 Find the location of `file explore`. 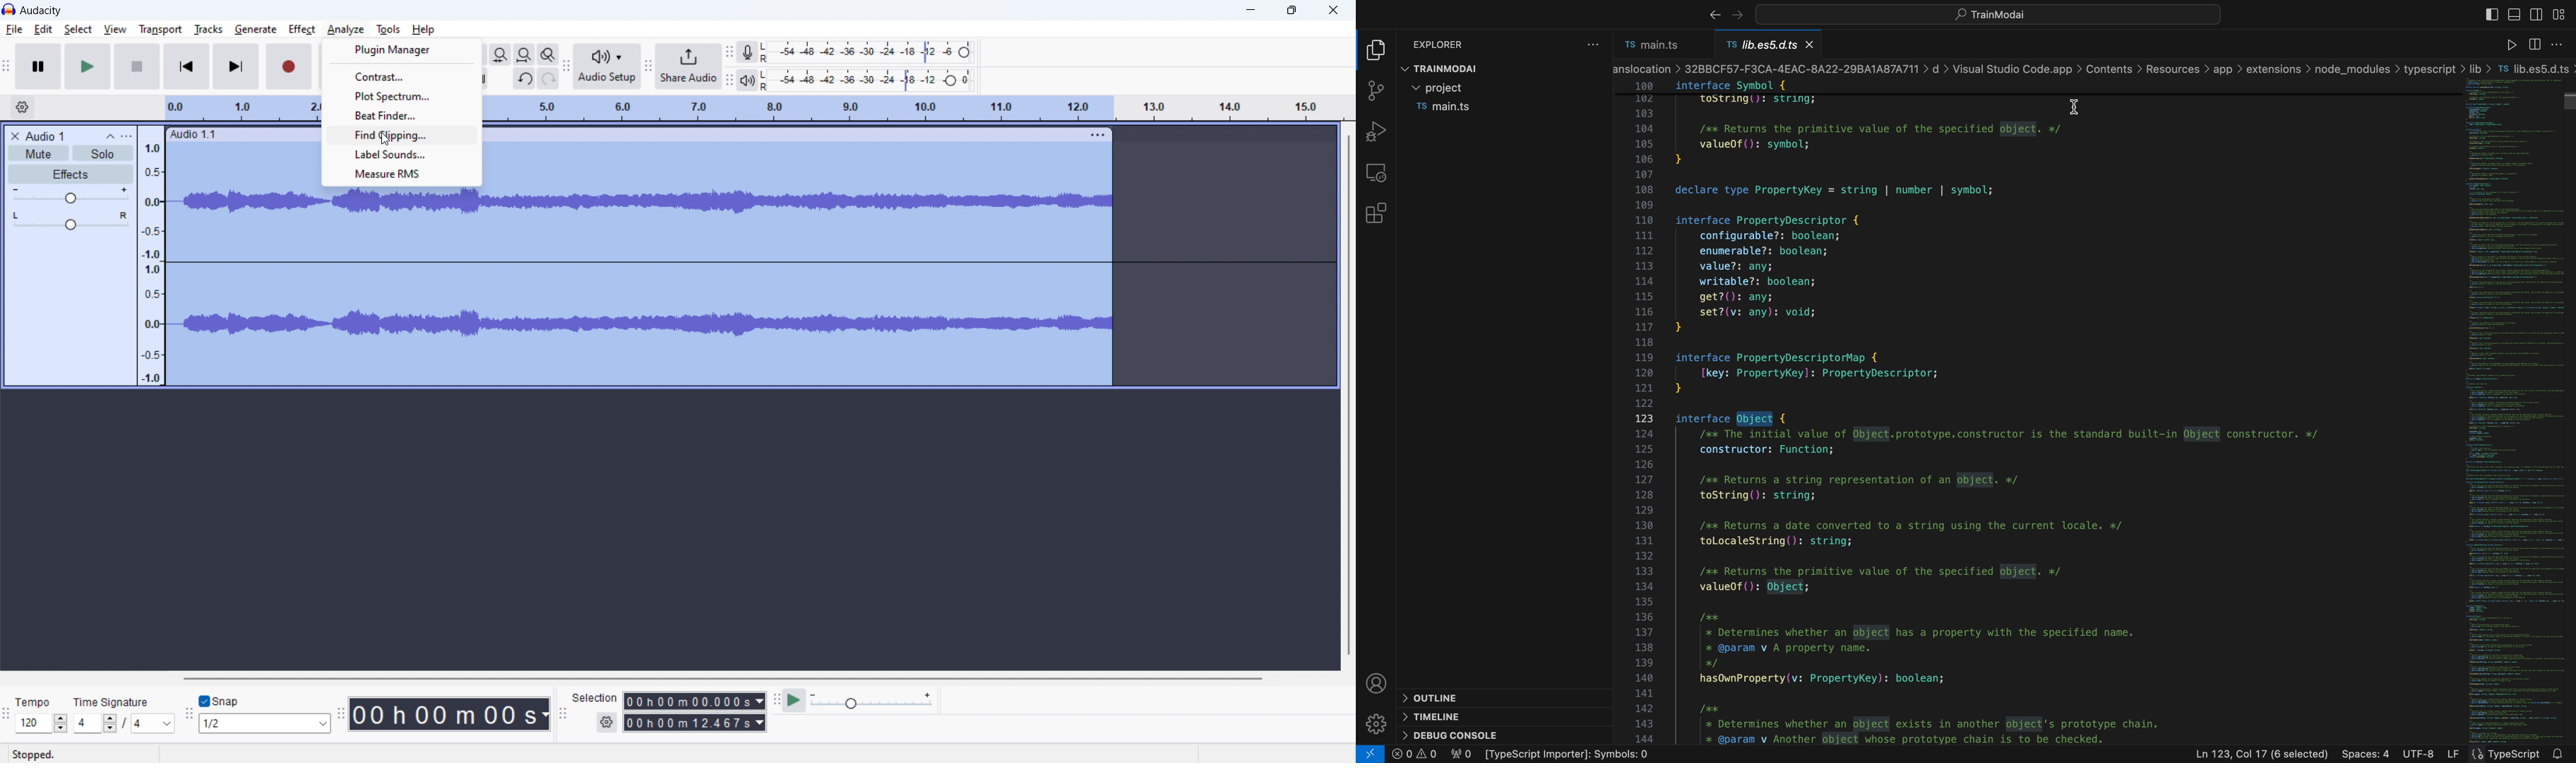

file explore is located at coordinates (1378, 49).